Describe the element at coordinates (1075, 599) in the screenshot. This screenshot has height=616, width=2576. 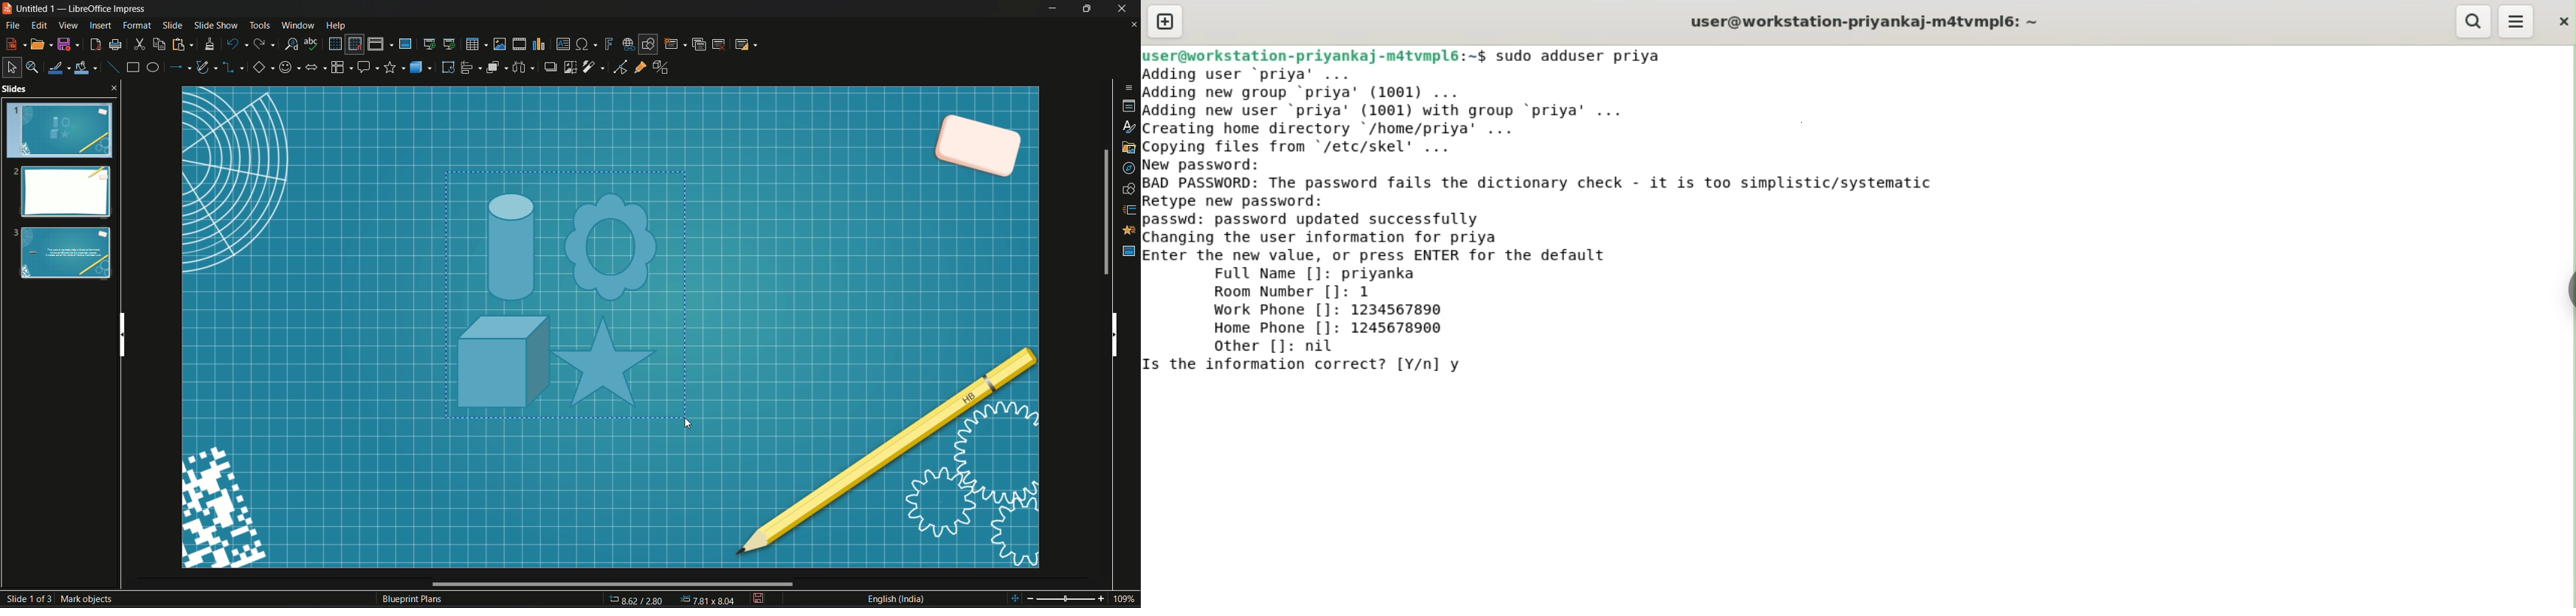
I see `Zoom` at that location.